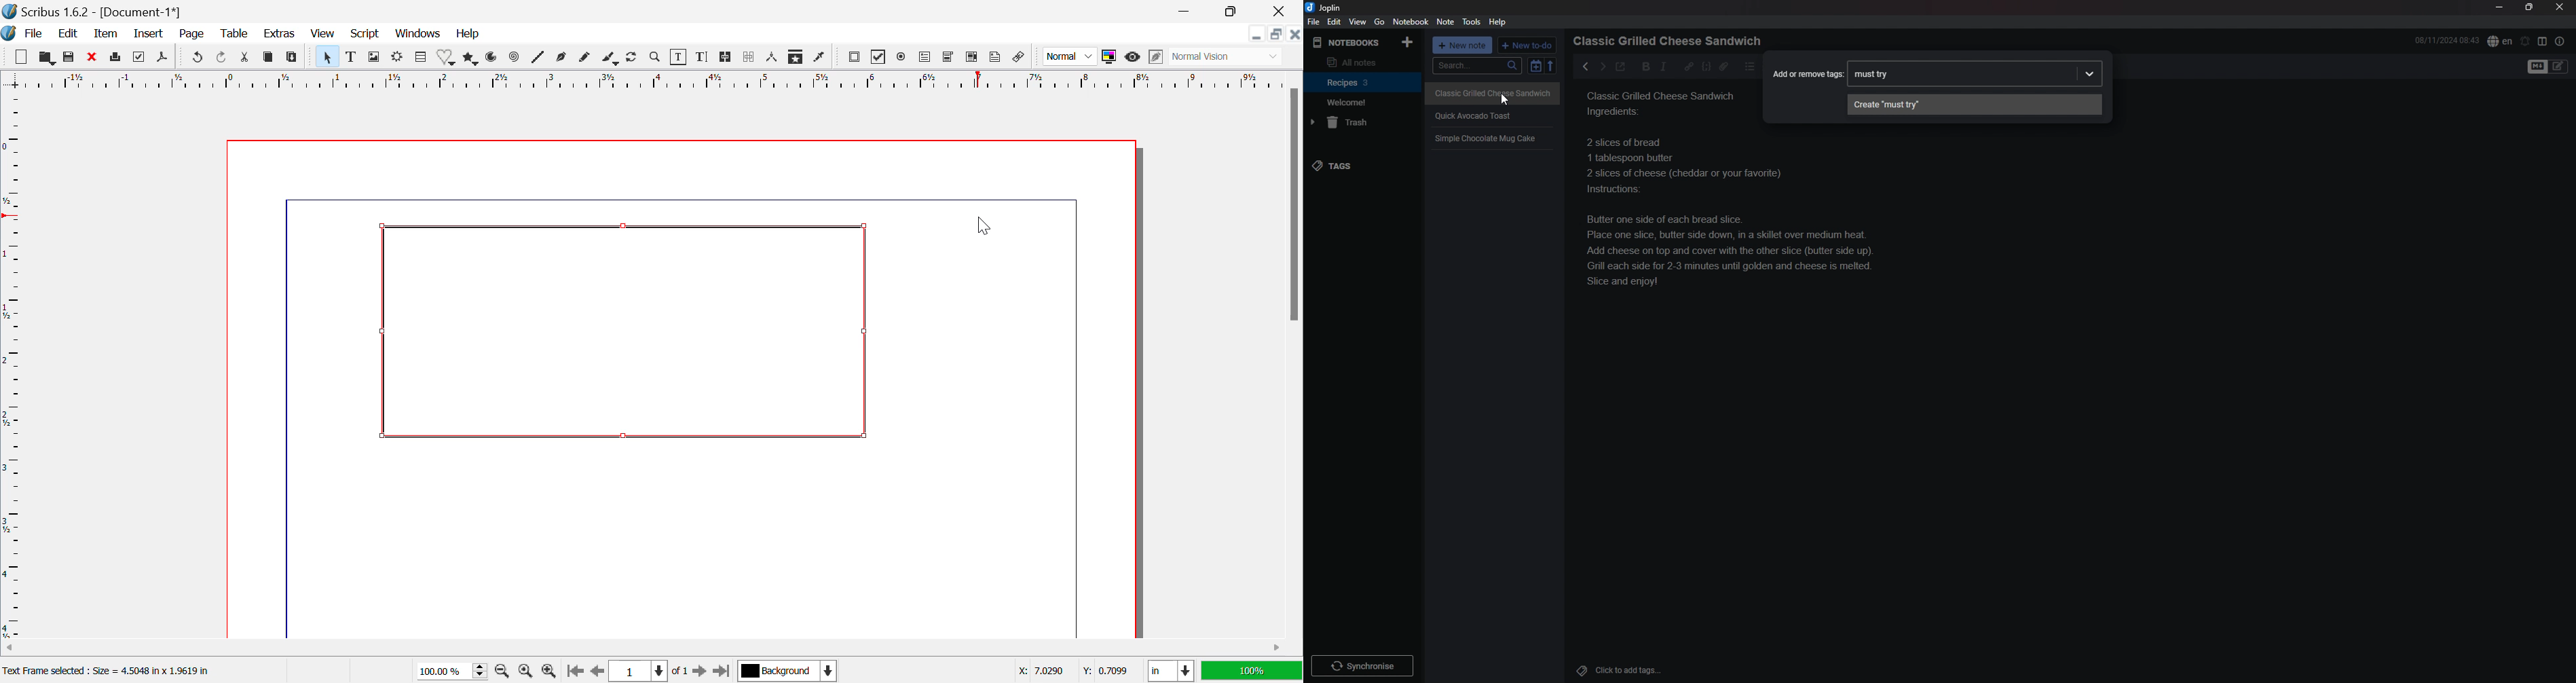 Image resolution: width=2576 pixels, height=700 pixels. What do you see at coordinates (596, 671) in the screenshot?
I see `Previous Page` at bounding box center [596, 671].